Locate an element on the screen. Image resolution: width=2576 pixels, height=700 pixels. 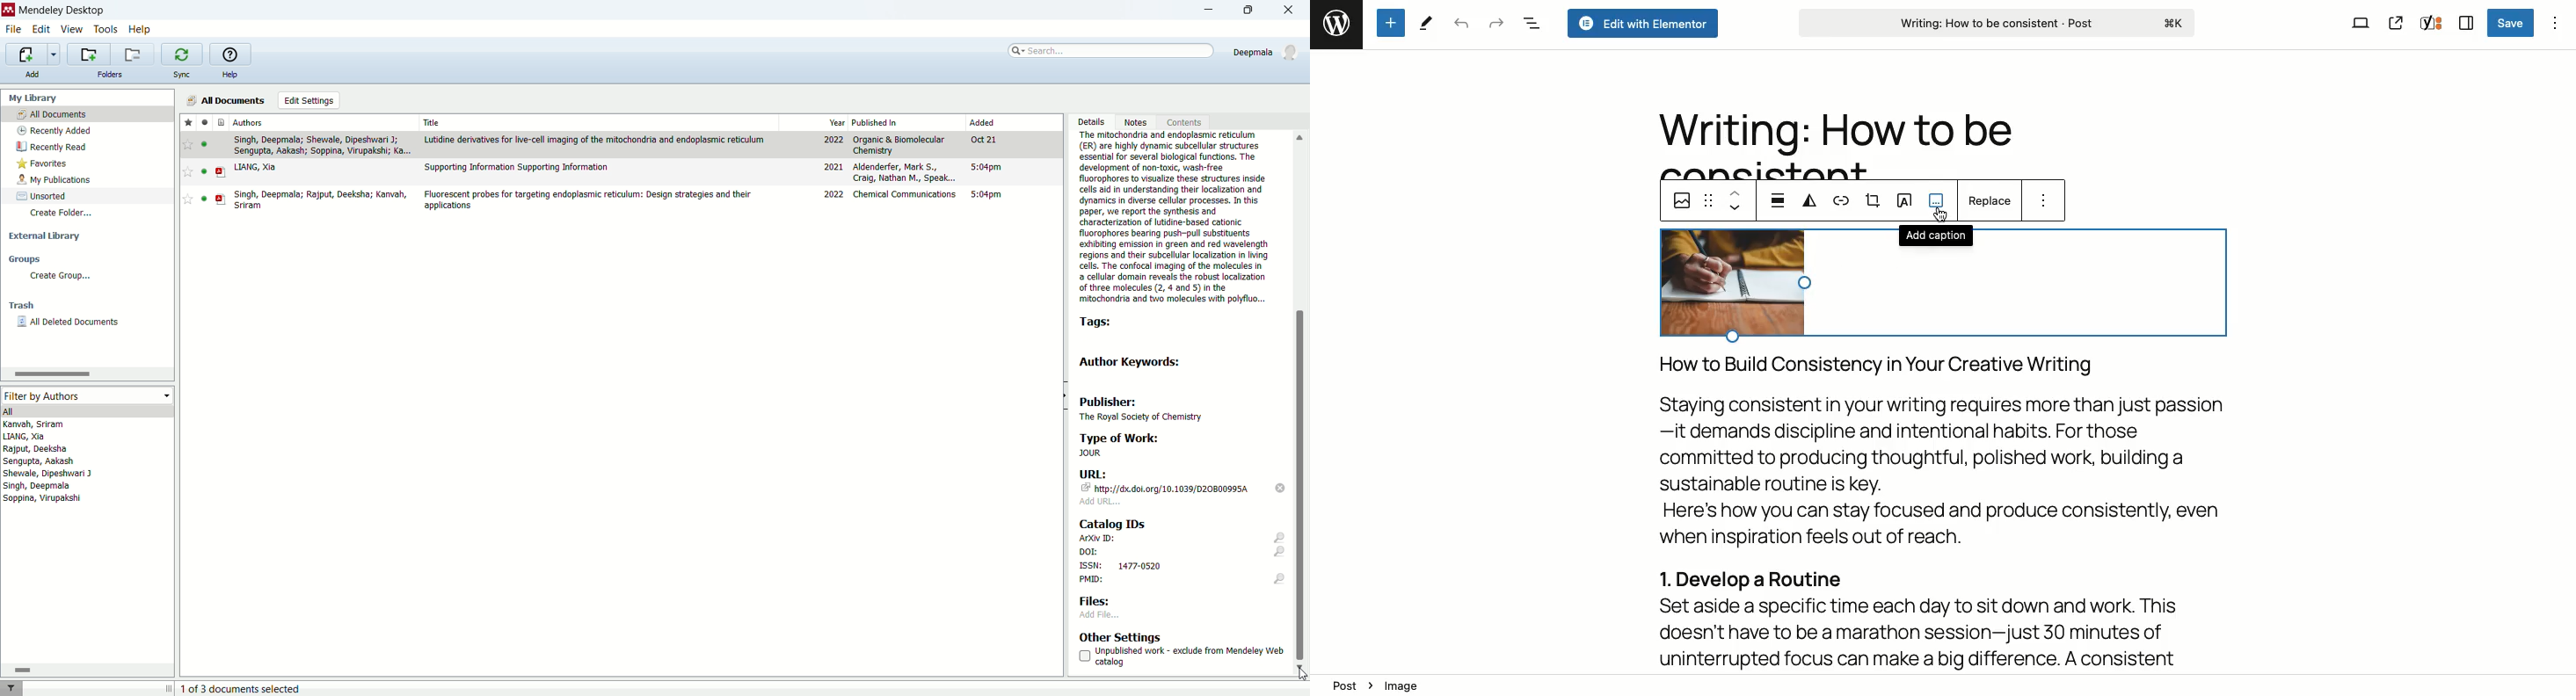
selected area is located at coordinates (1942, 293).